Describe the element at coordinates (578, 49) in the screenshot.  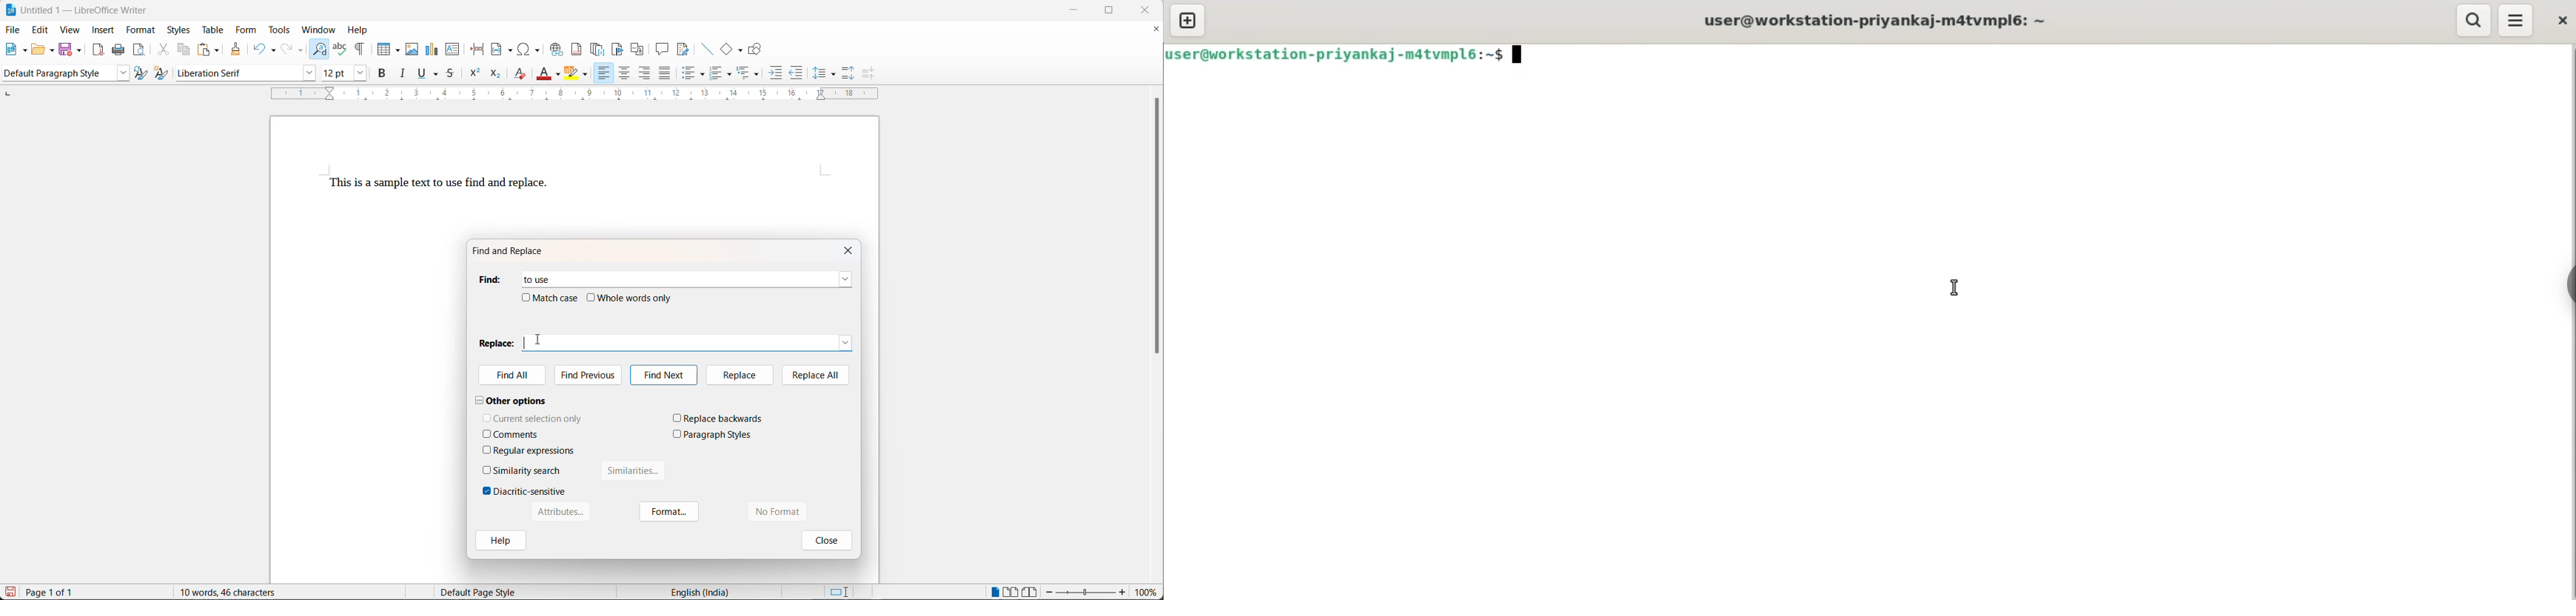
I see `insert footnote` at that location.